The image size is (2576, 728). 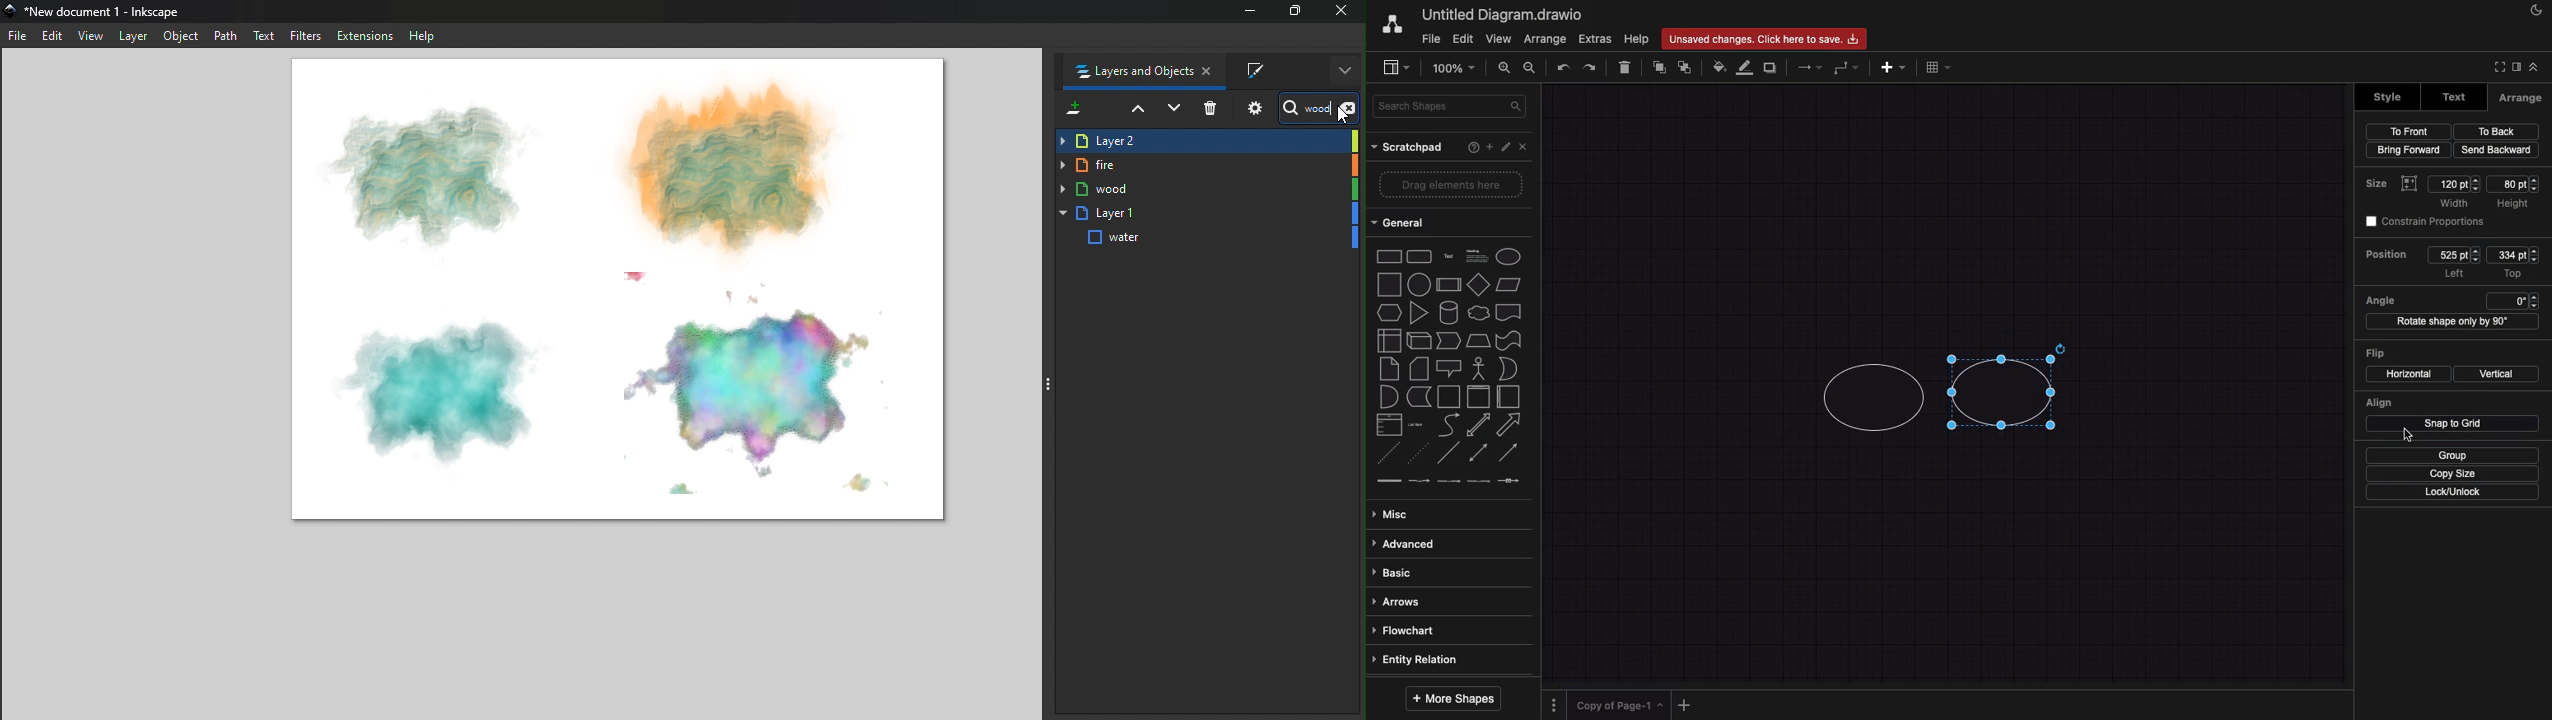 What do you see at coordinates (2519, 98) in the screenshot?
I see `arrange` at bounding box center [2519, 98].